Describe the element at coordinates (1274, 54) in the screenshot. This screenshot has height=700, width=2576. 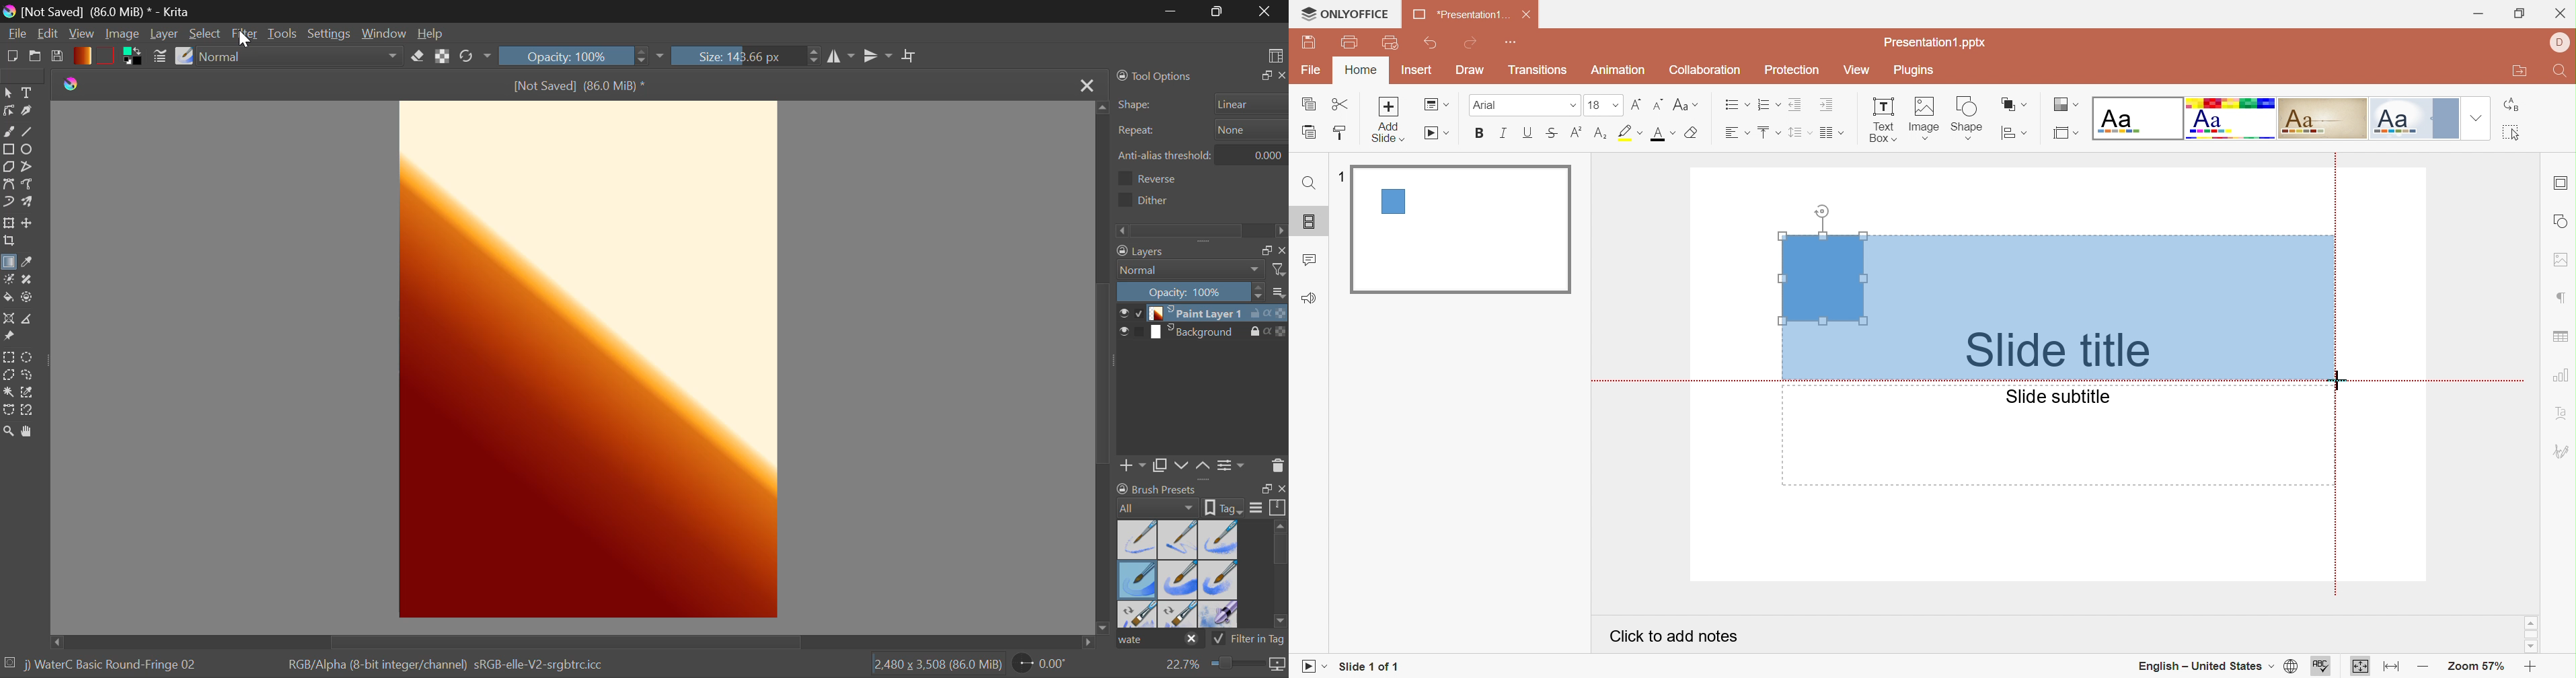
I see `Choose Workspace` at that location.